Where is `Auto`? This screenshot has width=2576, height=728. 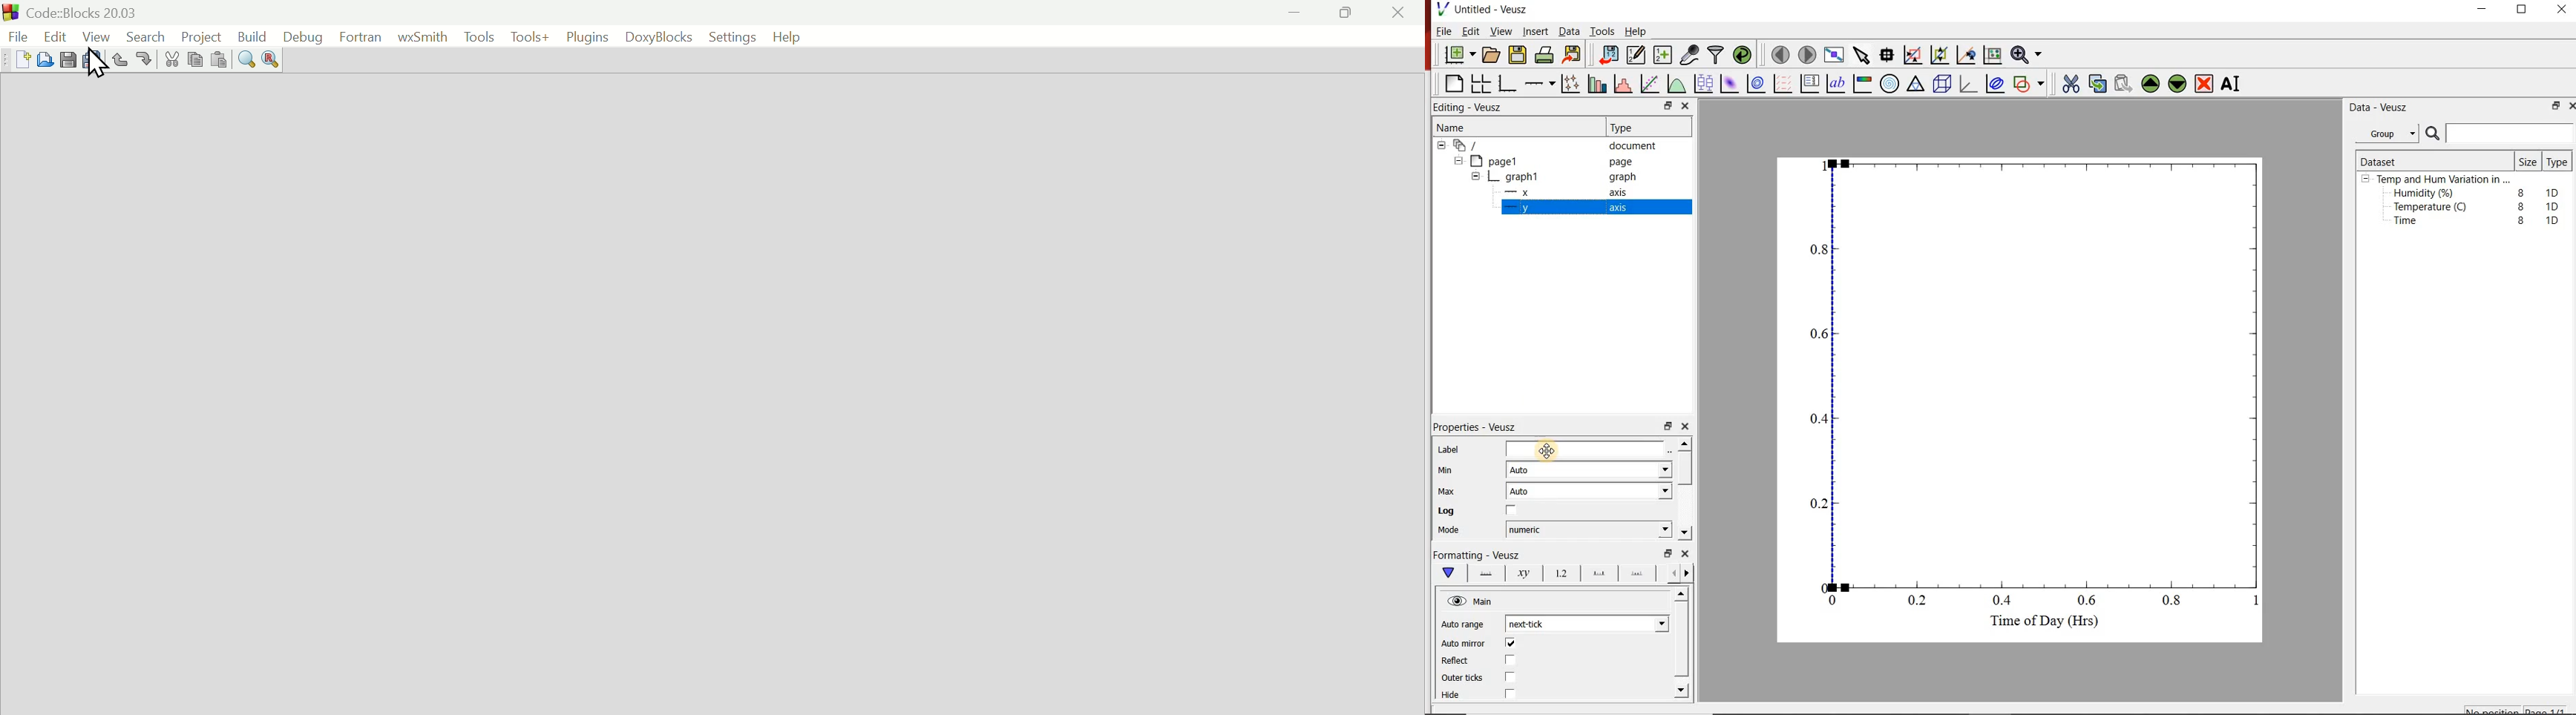
Auto is located at coordinates (1527, 493).